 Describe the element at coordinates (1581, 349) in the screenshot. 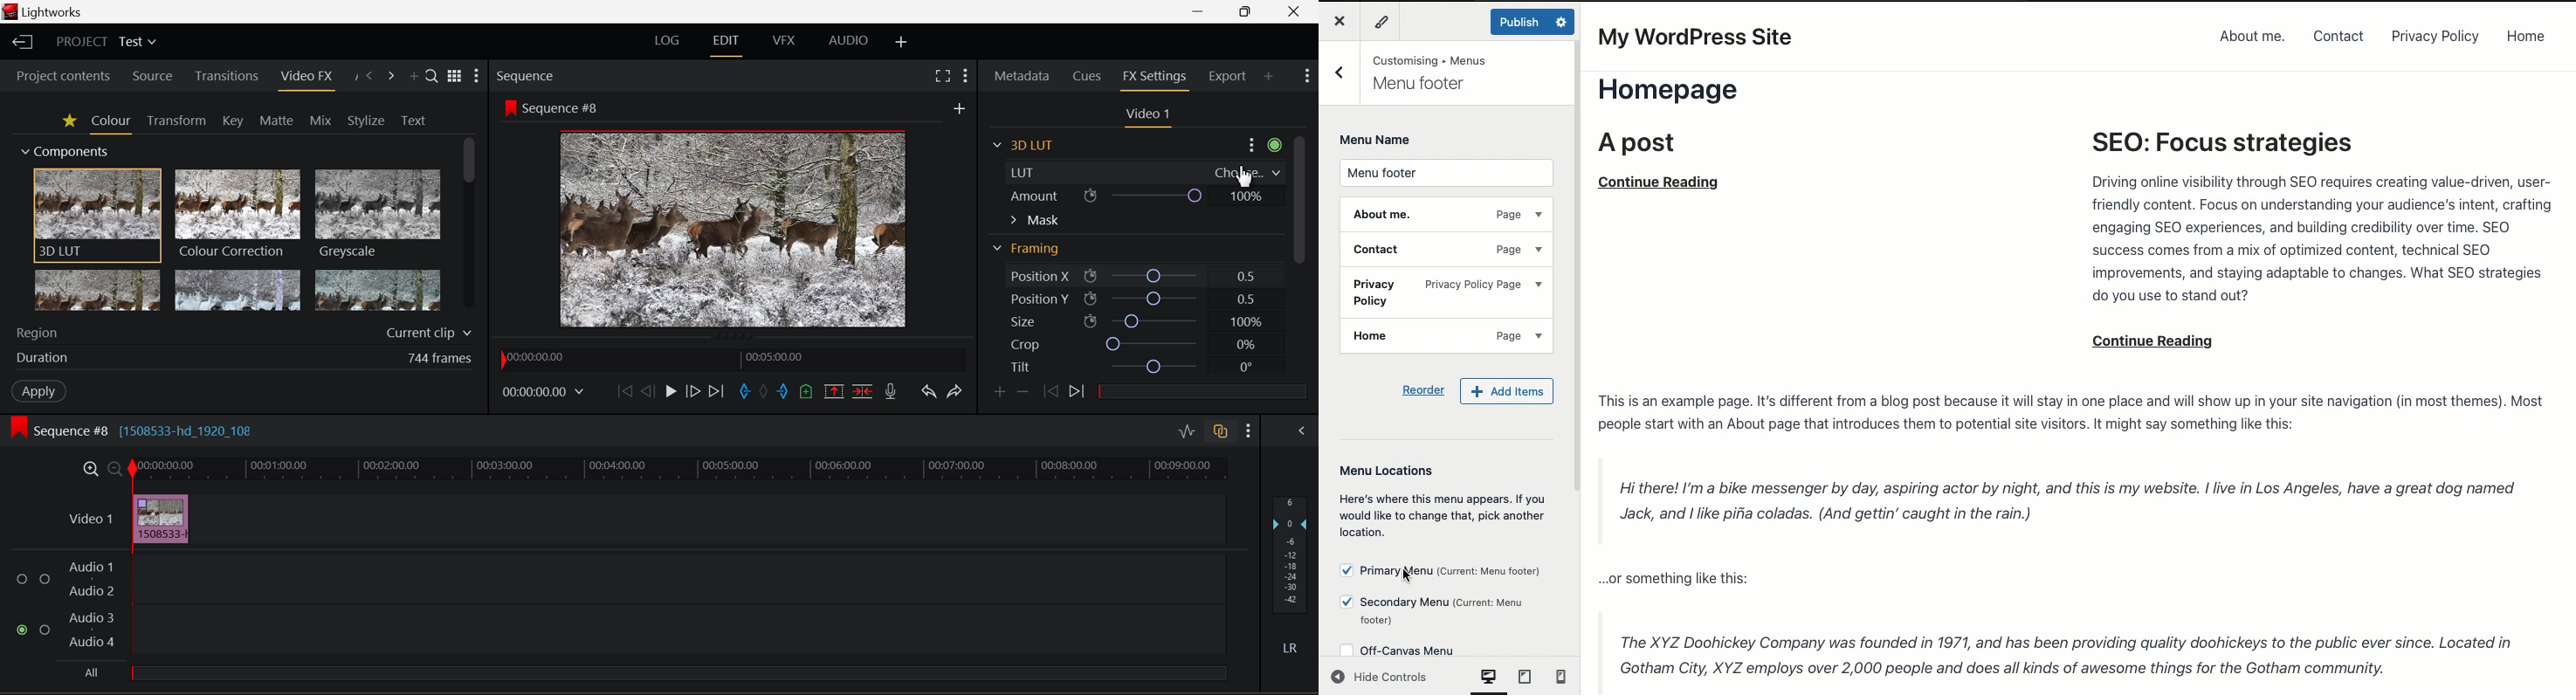

I see `Scroll` at that location.